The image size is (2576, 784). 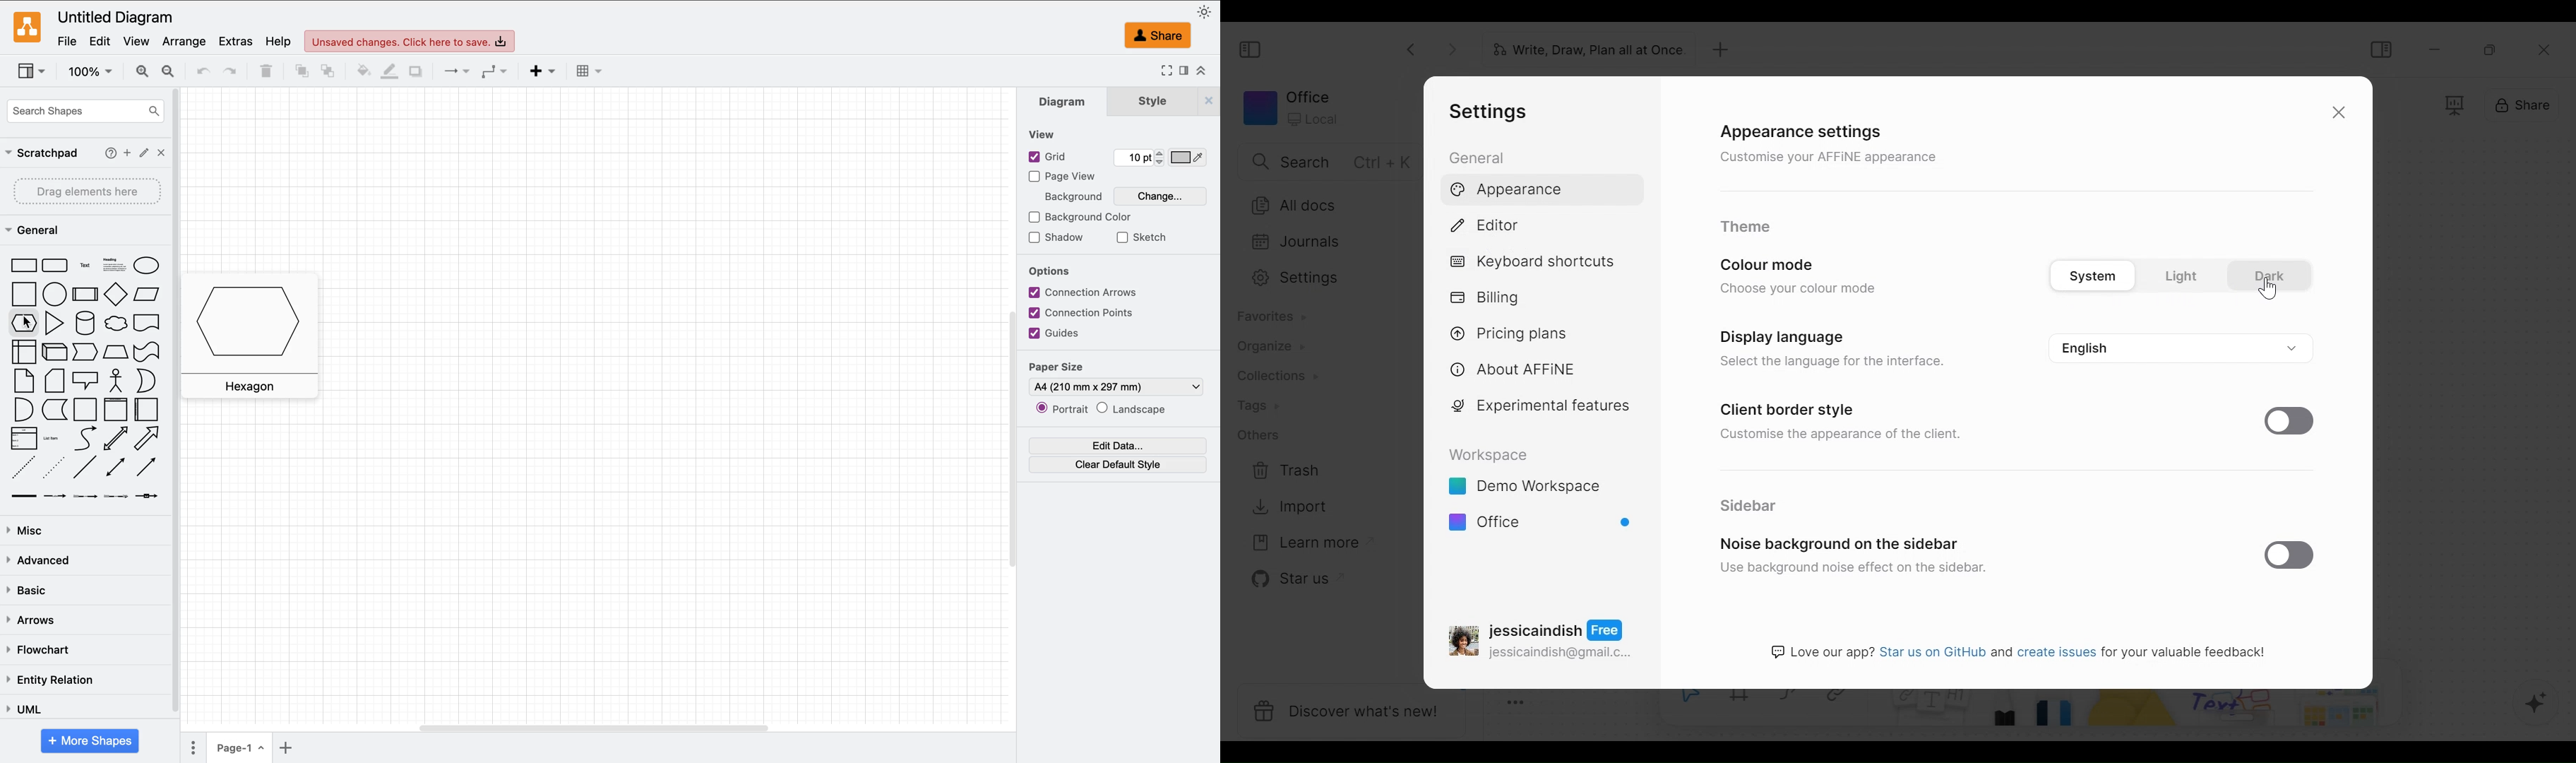 What do you see at coordinates (86, 469) in the screenshot?
I see `line` at bounding box center [86, 469].